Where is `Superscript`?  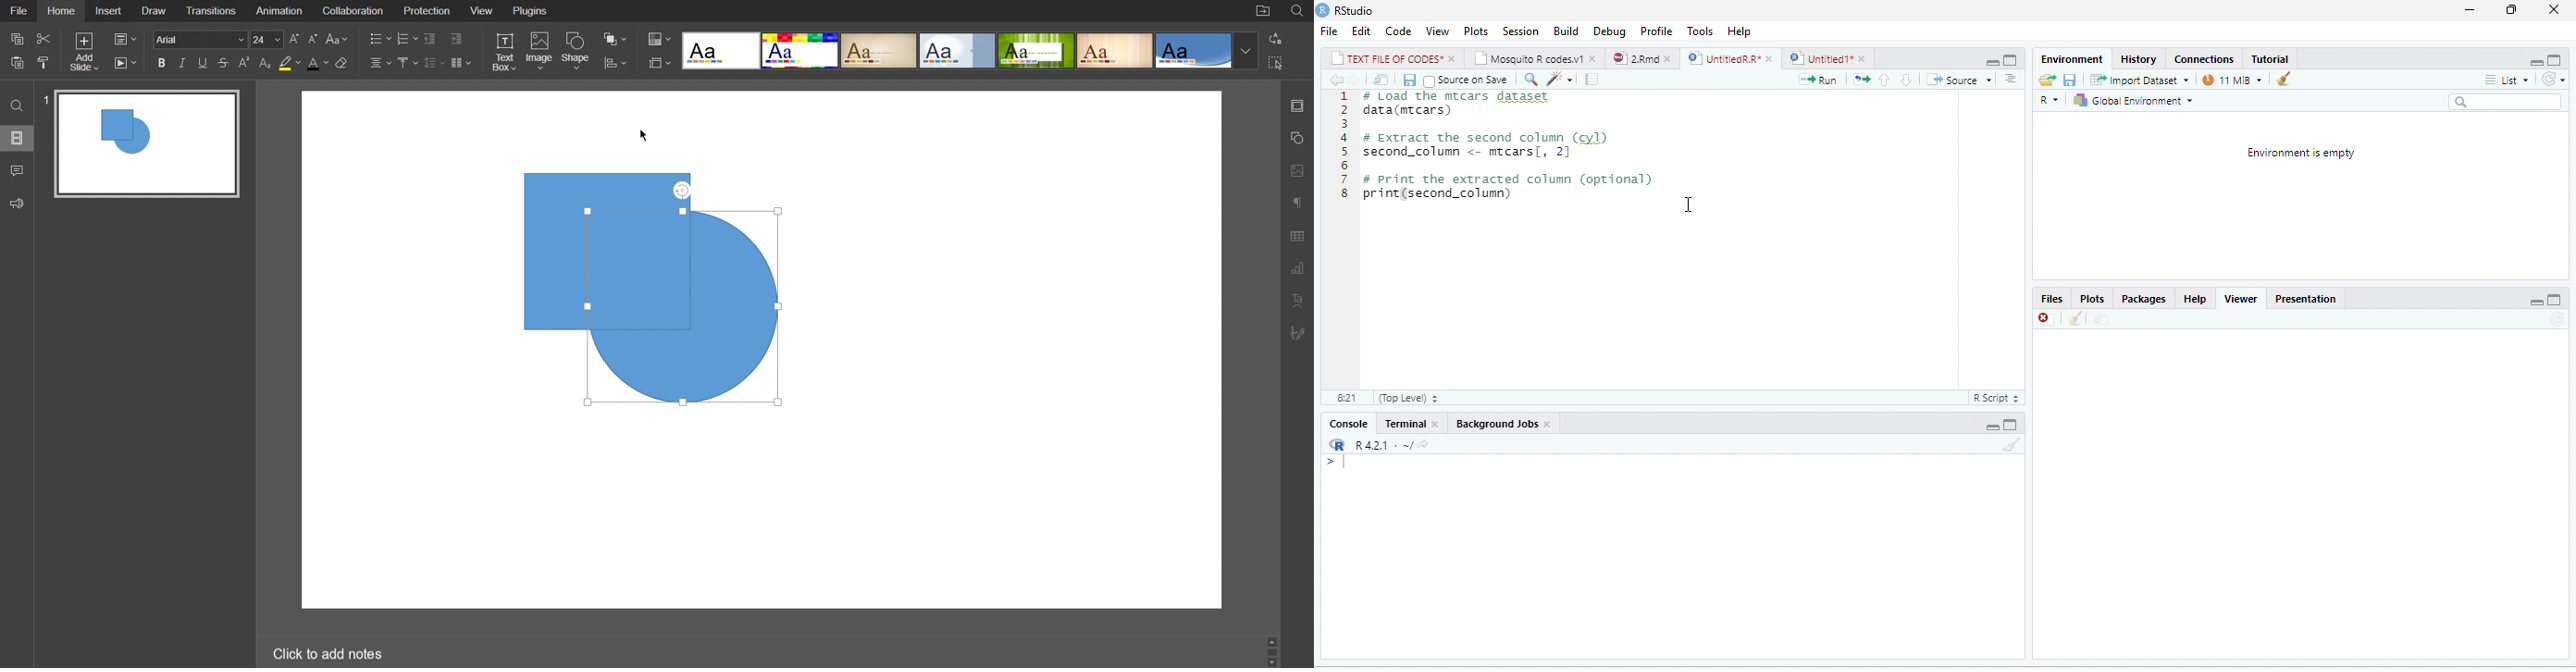
Superscript is located at coordinates (244, 64).